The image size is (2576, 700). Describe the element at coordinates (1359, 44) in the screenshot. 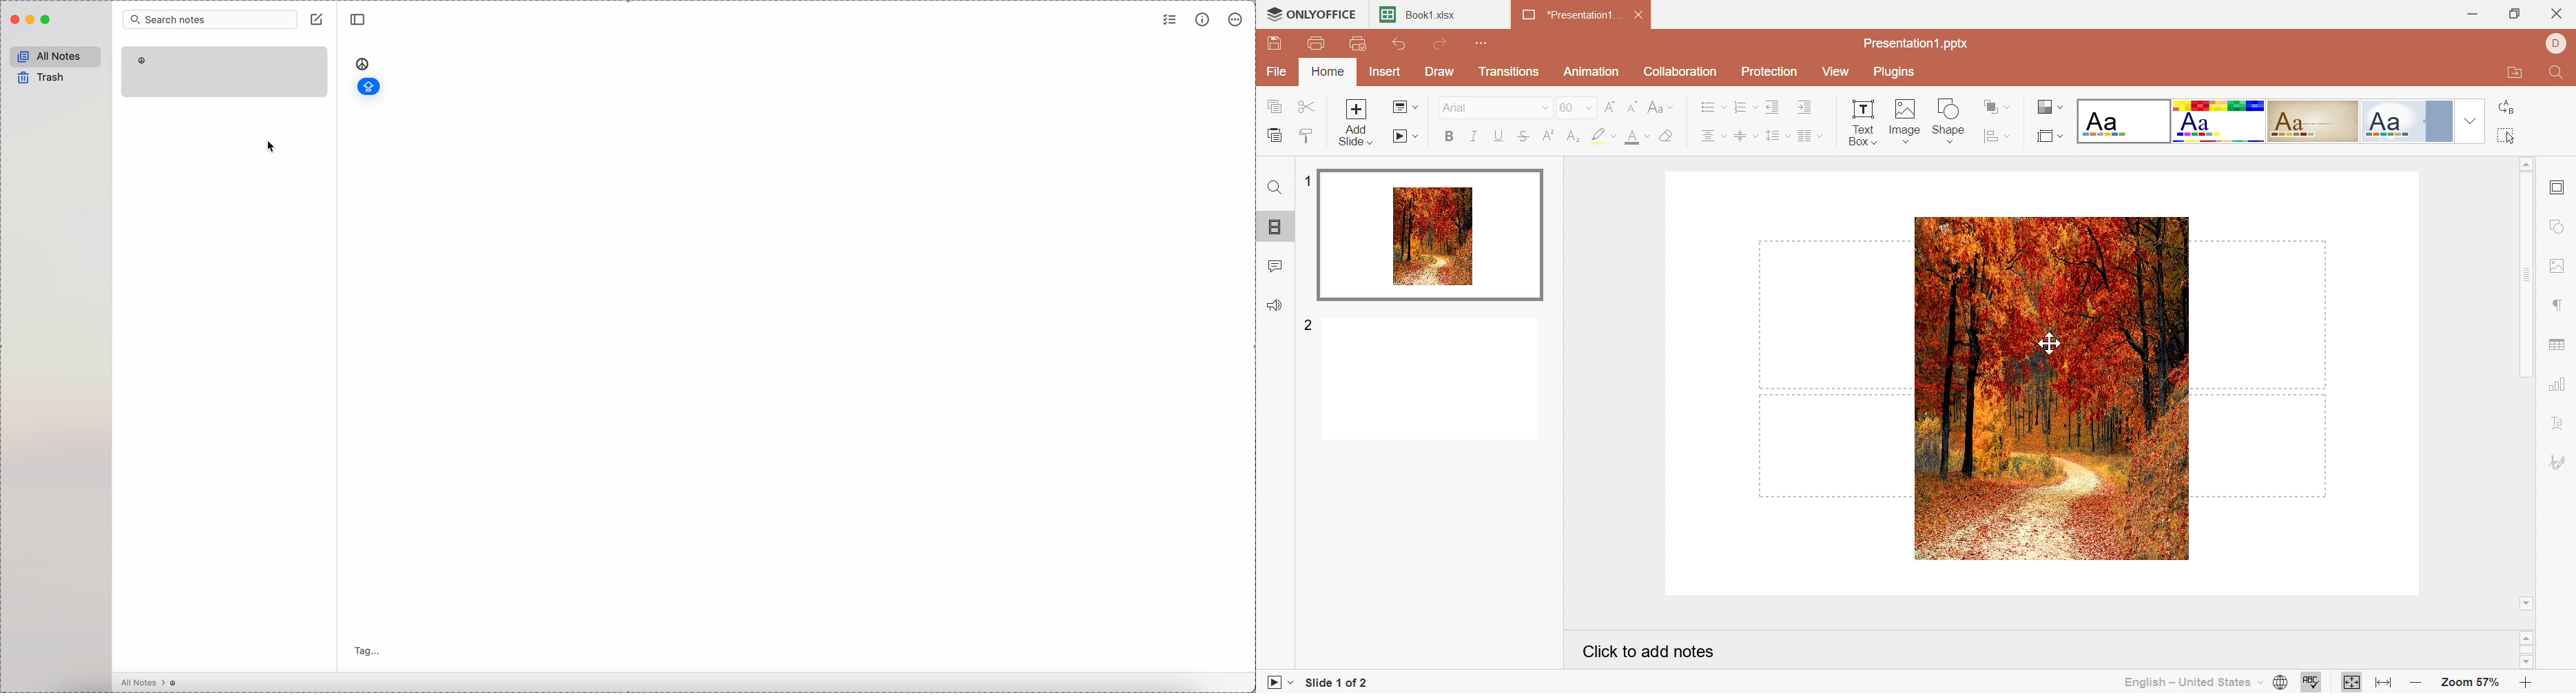

I see `Quick print` at that location.